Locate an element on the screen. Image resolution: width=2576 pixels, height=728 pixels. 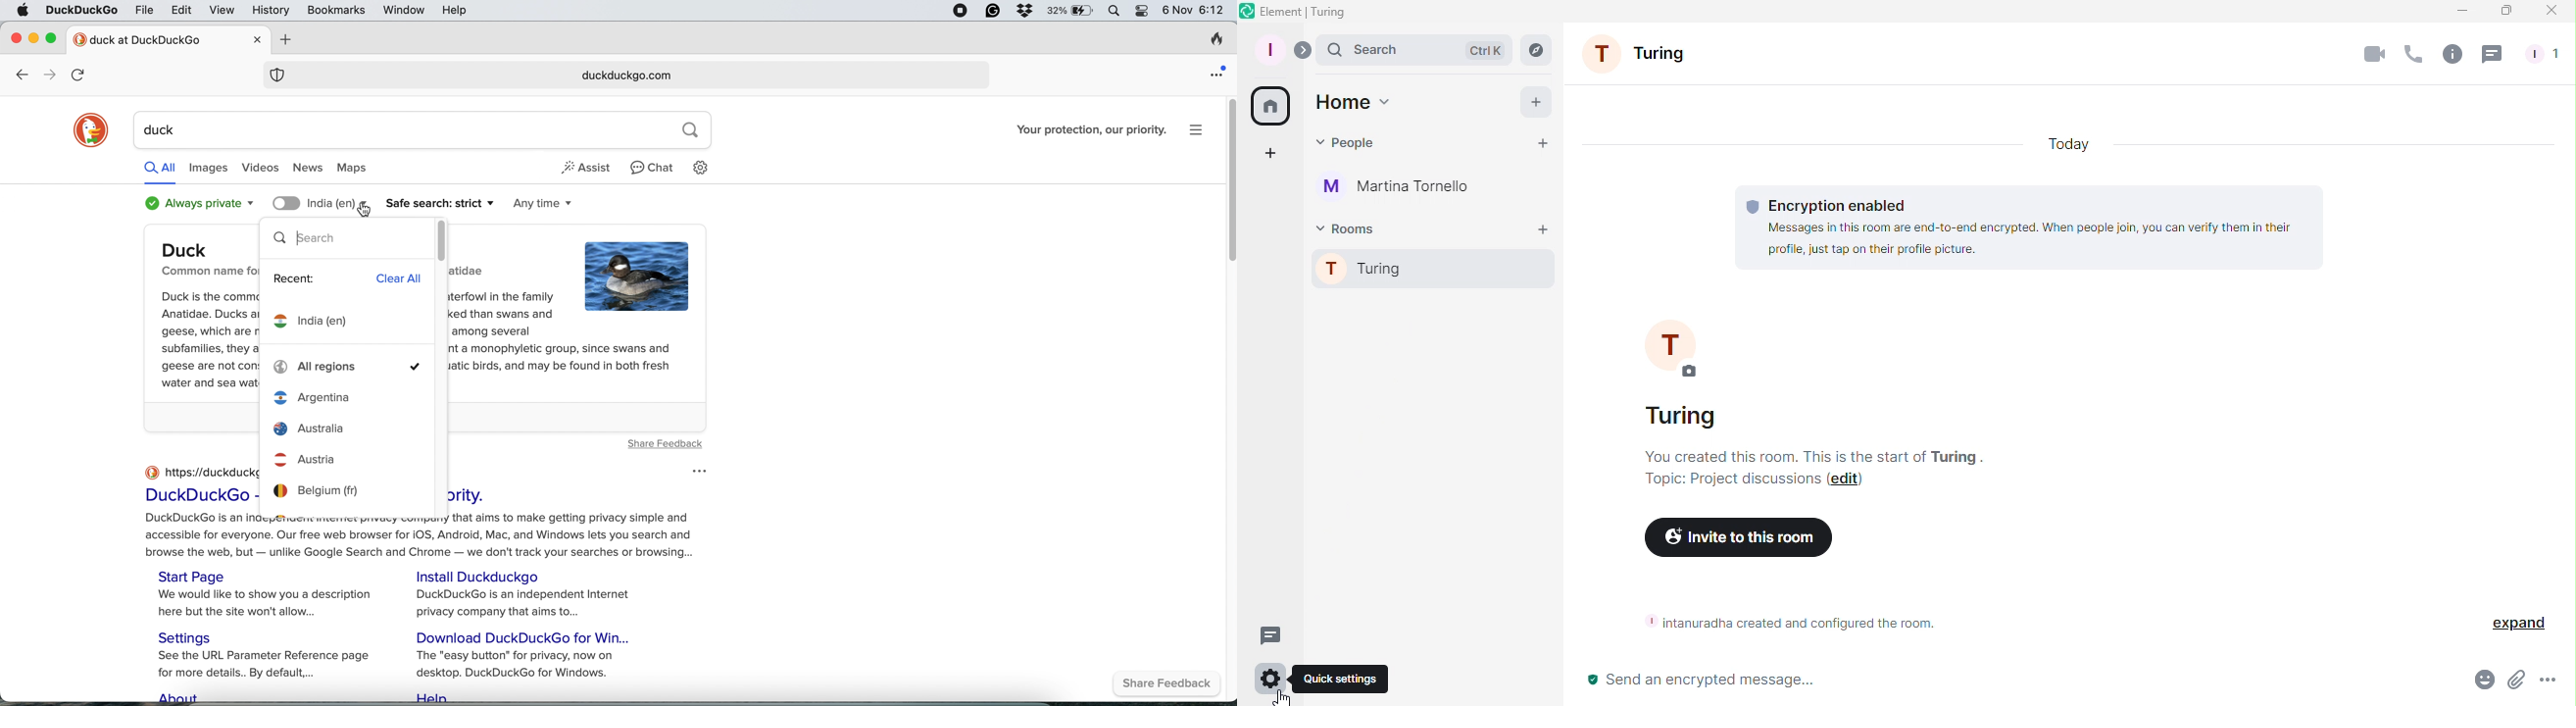
settings is located at coordinates (1202, 129).